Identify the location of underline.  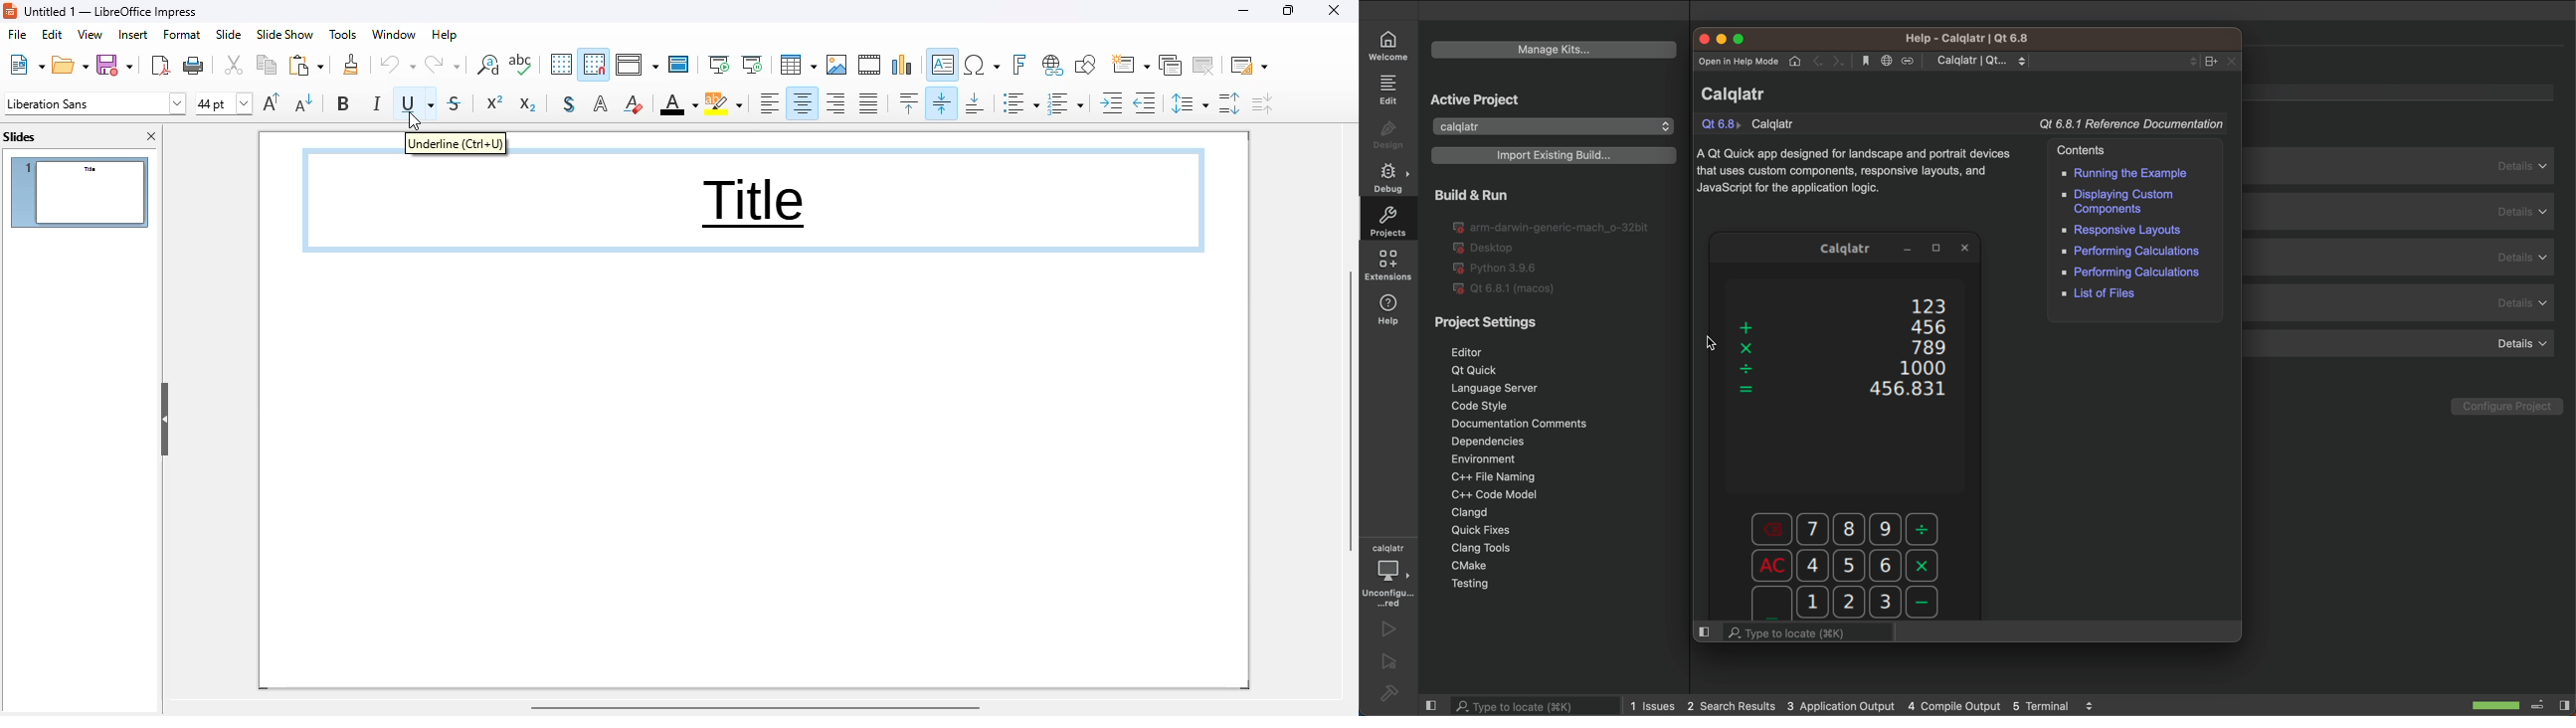
(415, 103).